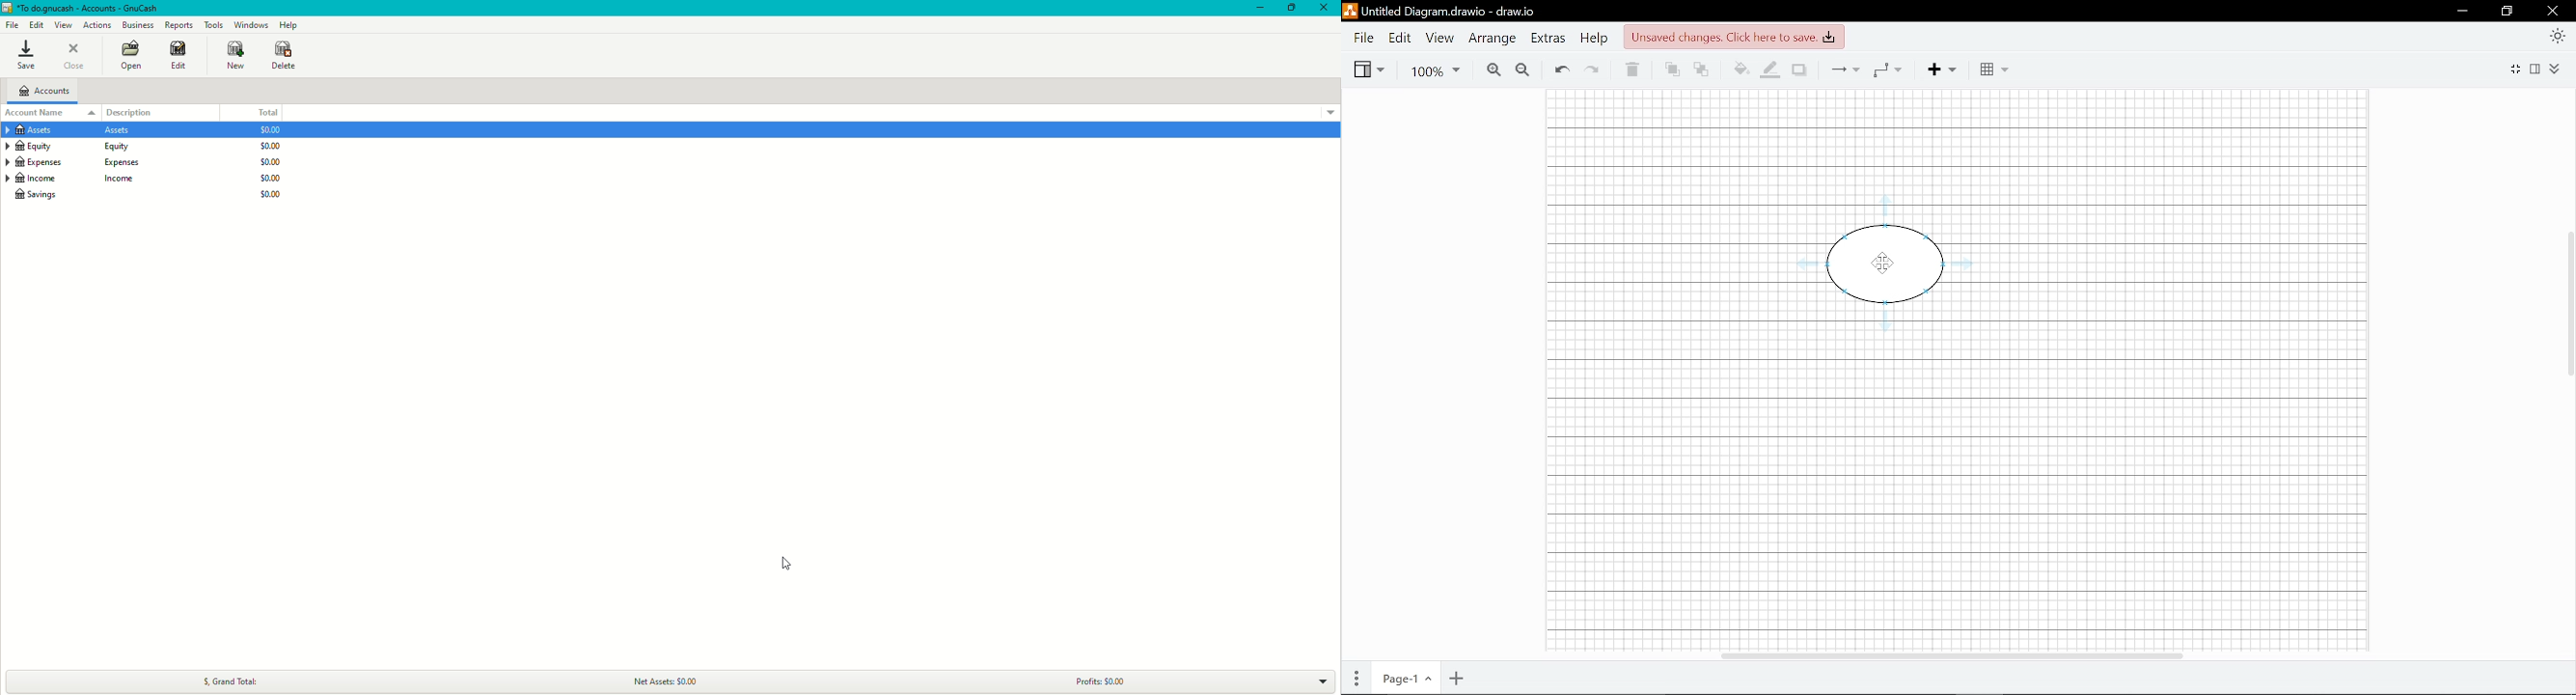 This screenshot has width=2576, height=700. What do you see at coordinates (1324, 680) in the screenshot?
I see `Drop down` at bounding box center [1324, 680].